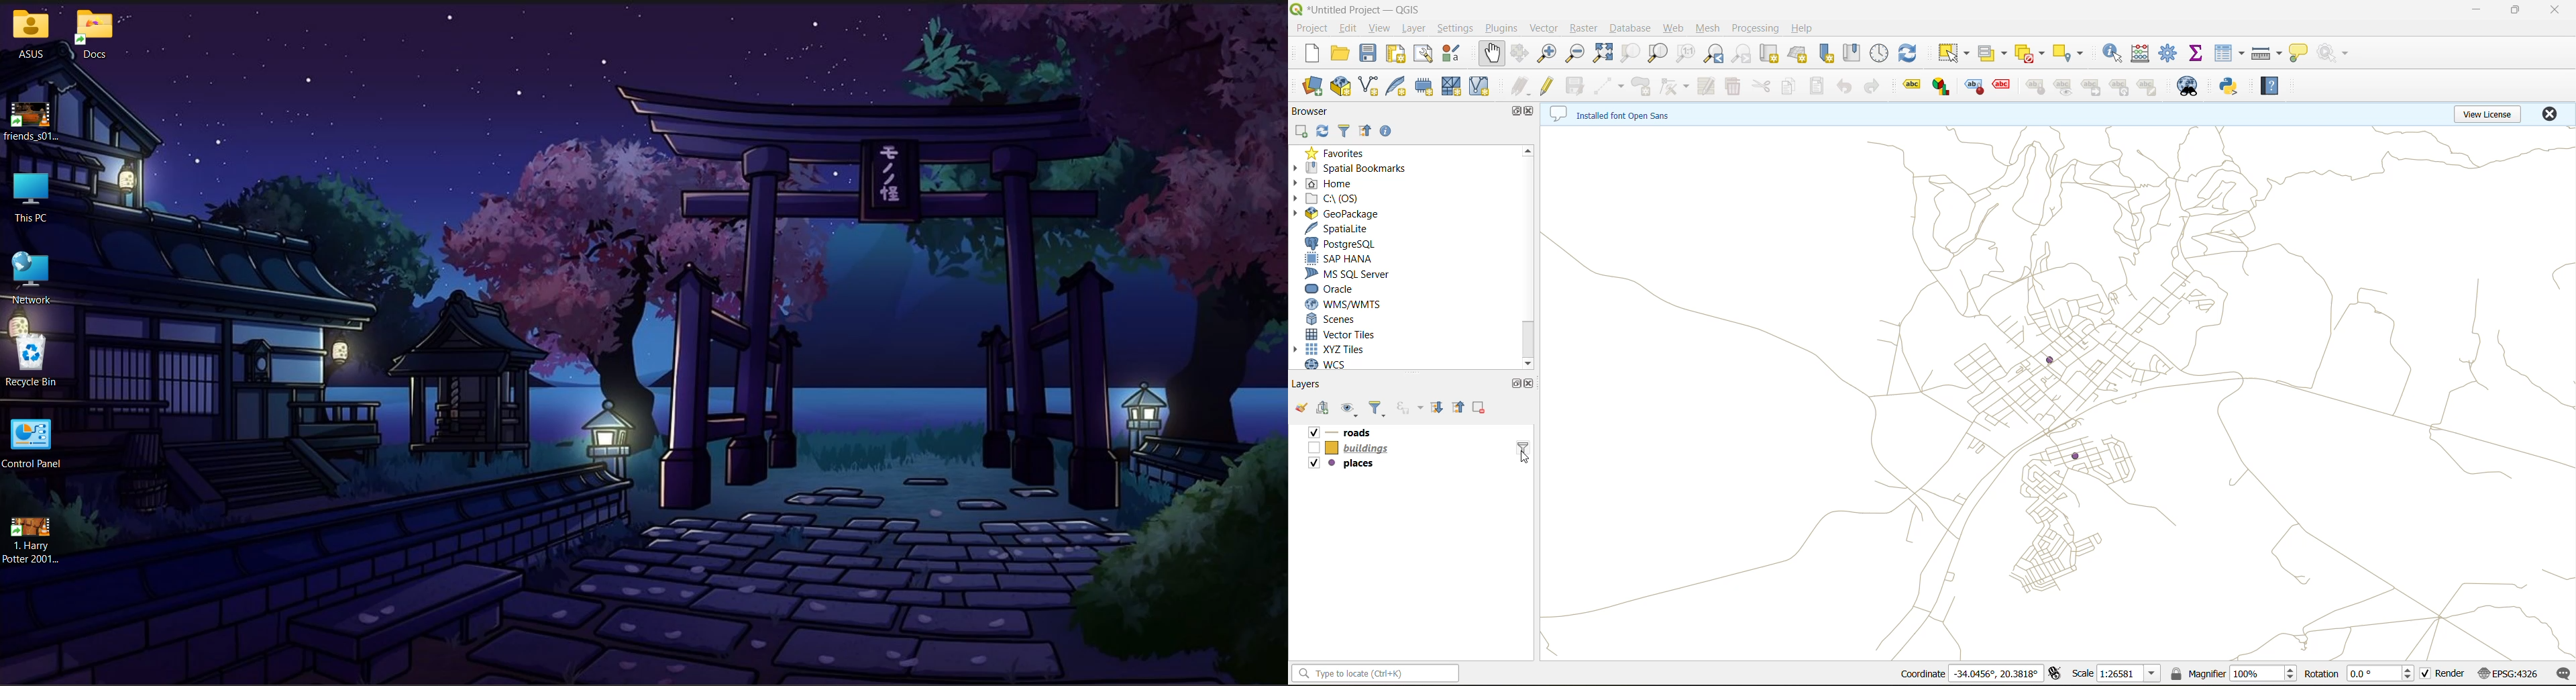 This screenshot has width=2576, height=700. Describe the element at coordinates (1501, 28) in the screenshot. I see `plugins` at that location.